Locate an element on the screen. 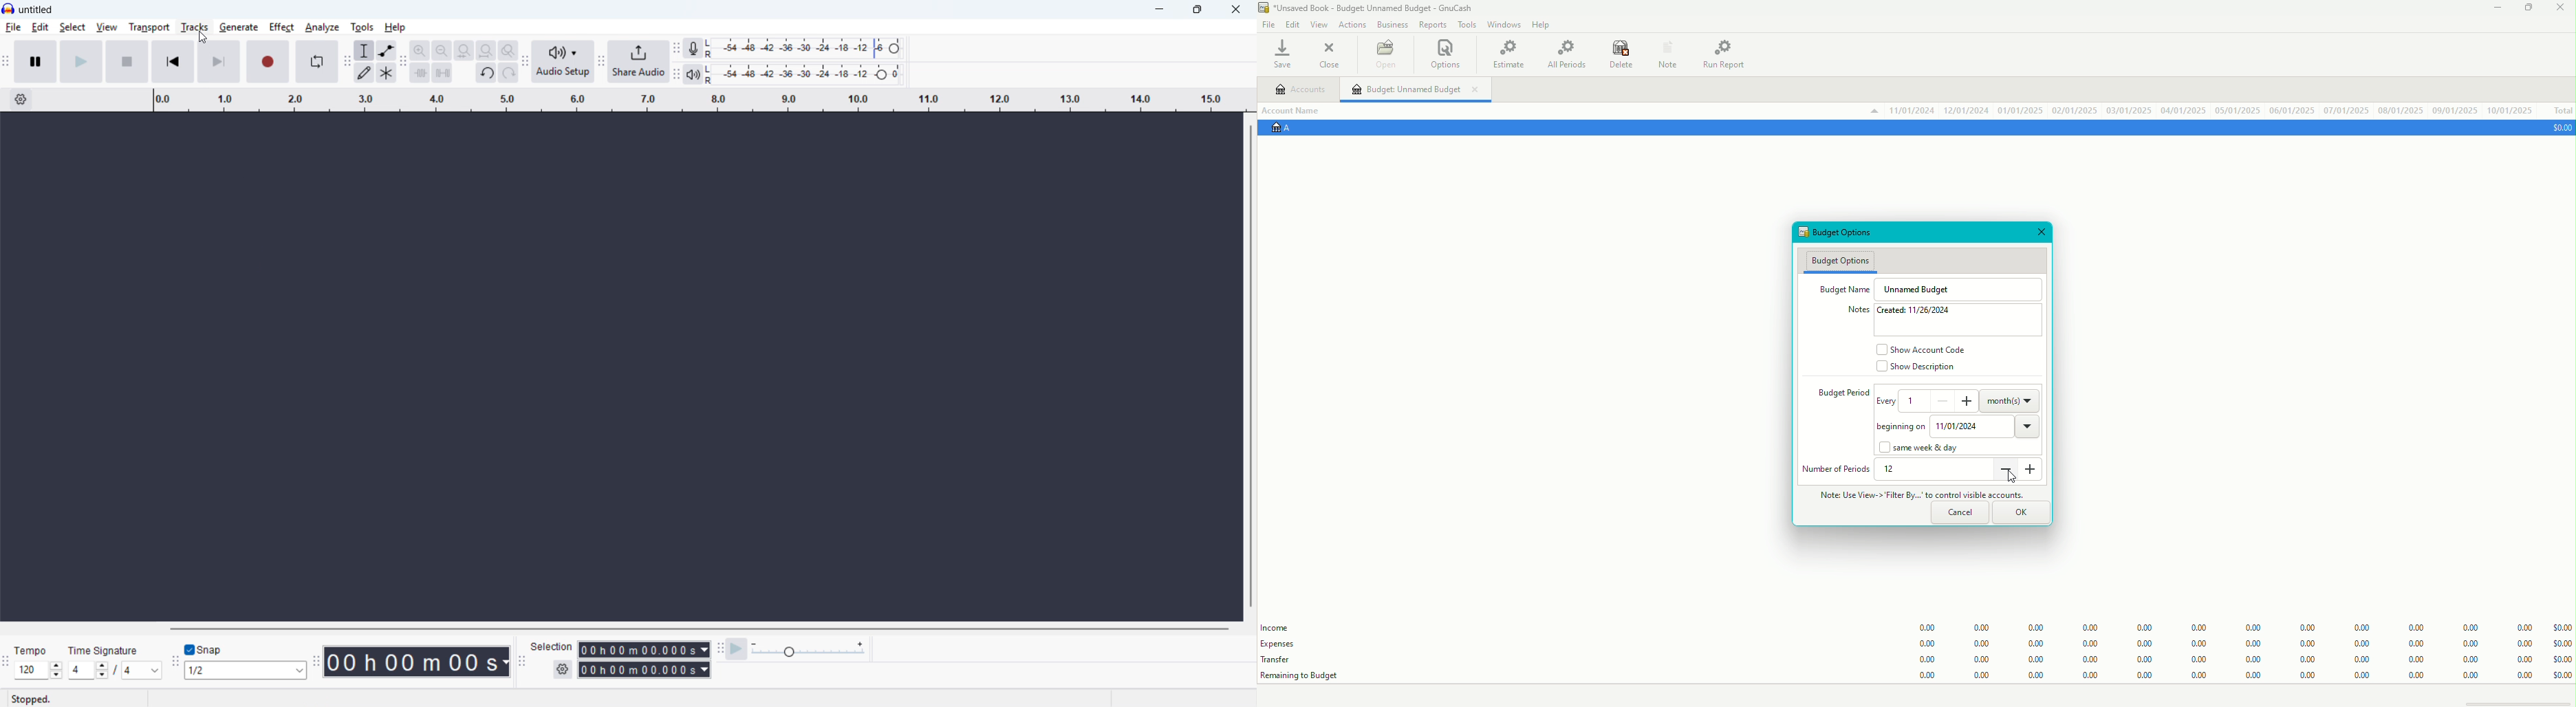 The height and width of the screenshot is (728, 2576). playback metre toolbar  is located at coordinates (676, 75).